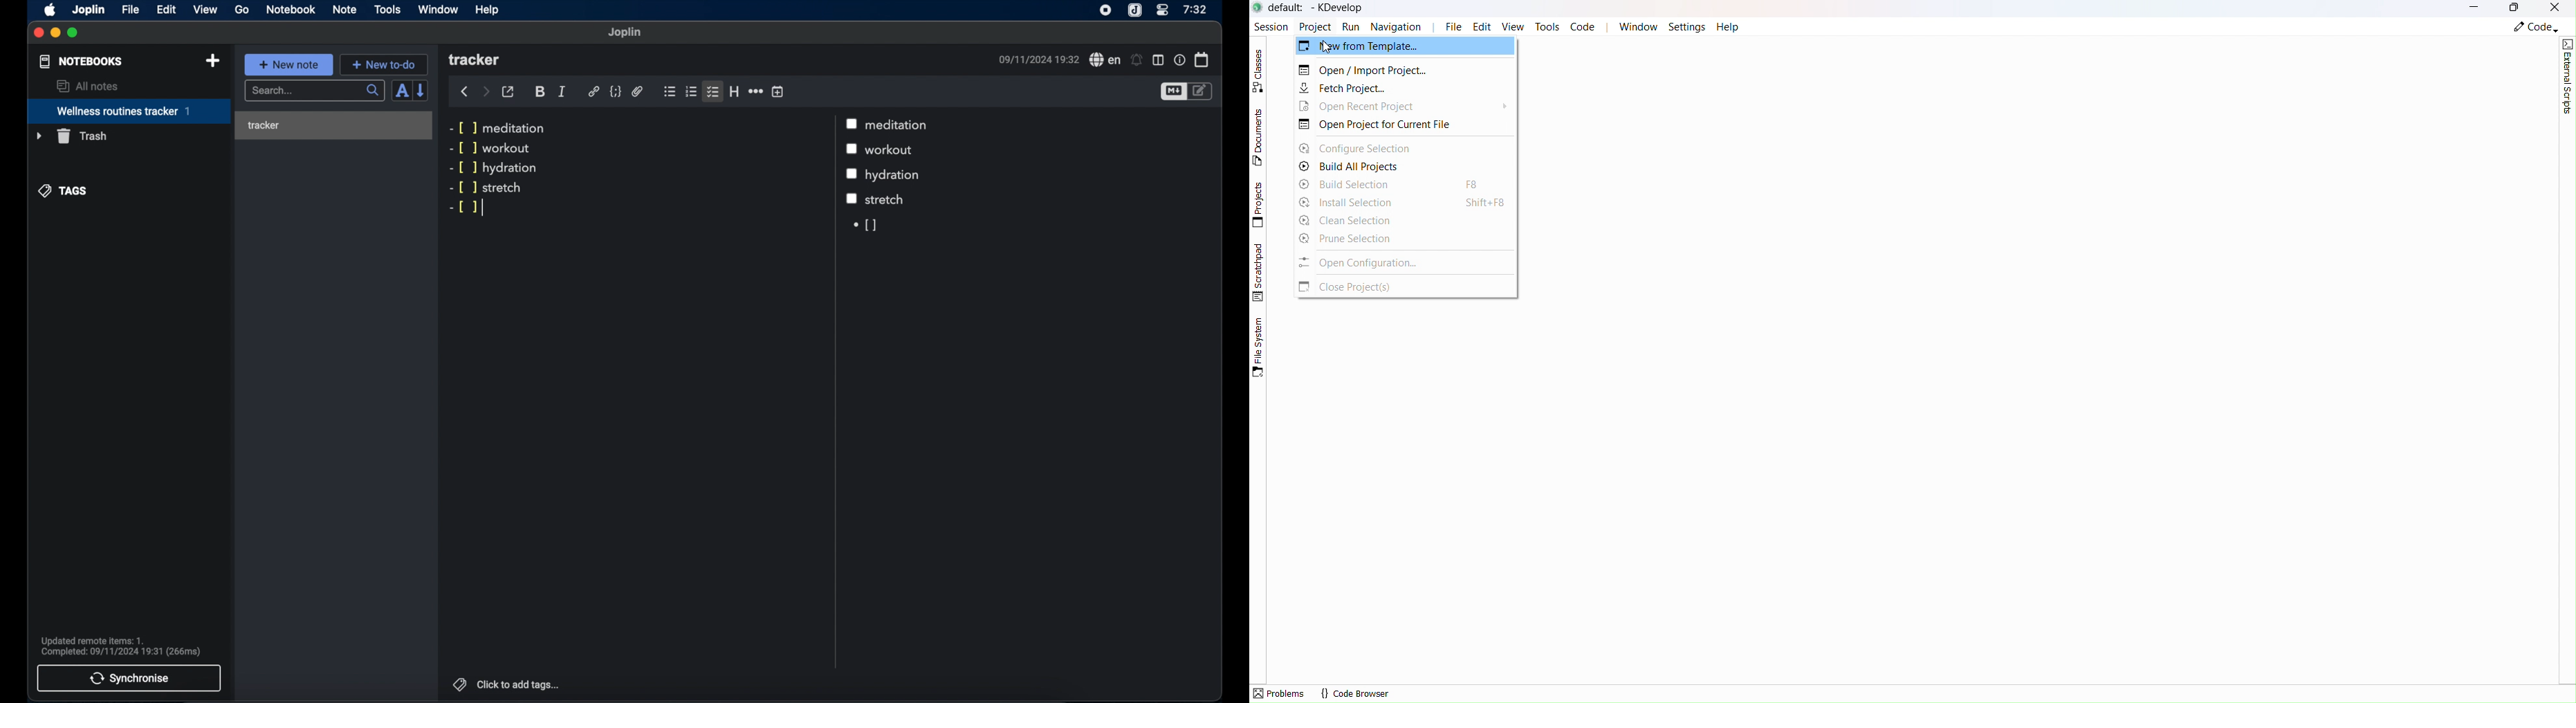  What do you see at coordinates (625, 33) in the screenshot?
I see `joplin` at bounding box center [625, 33].